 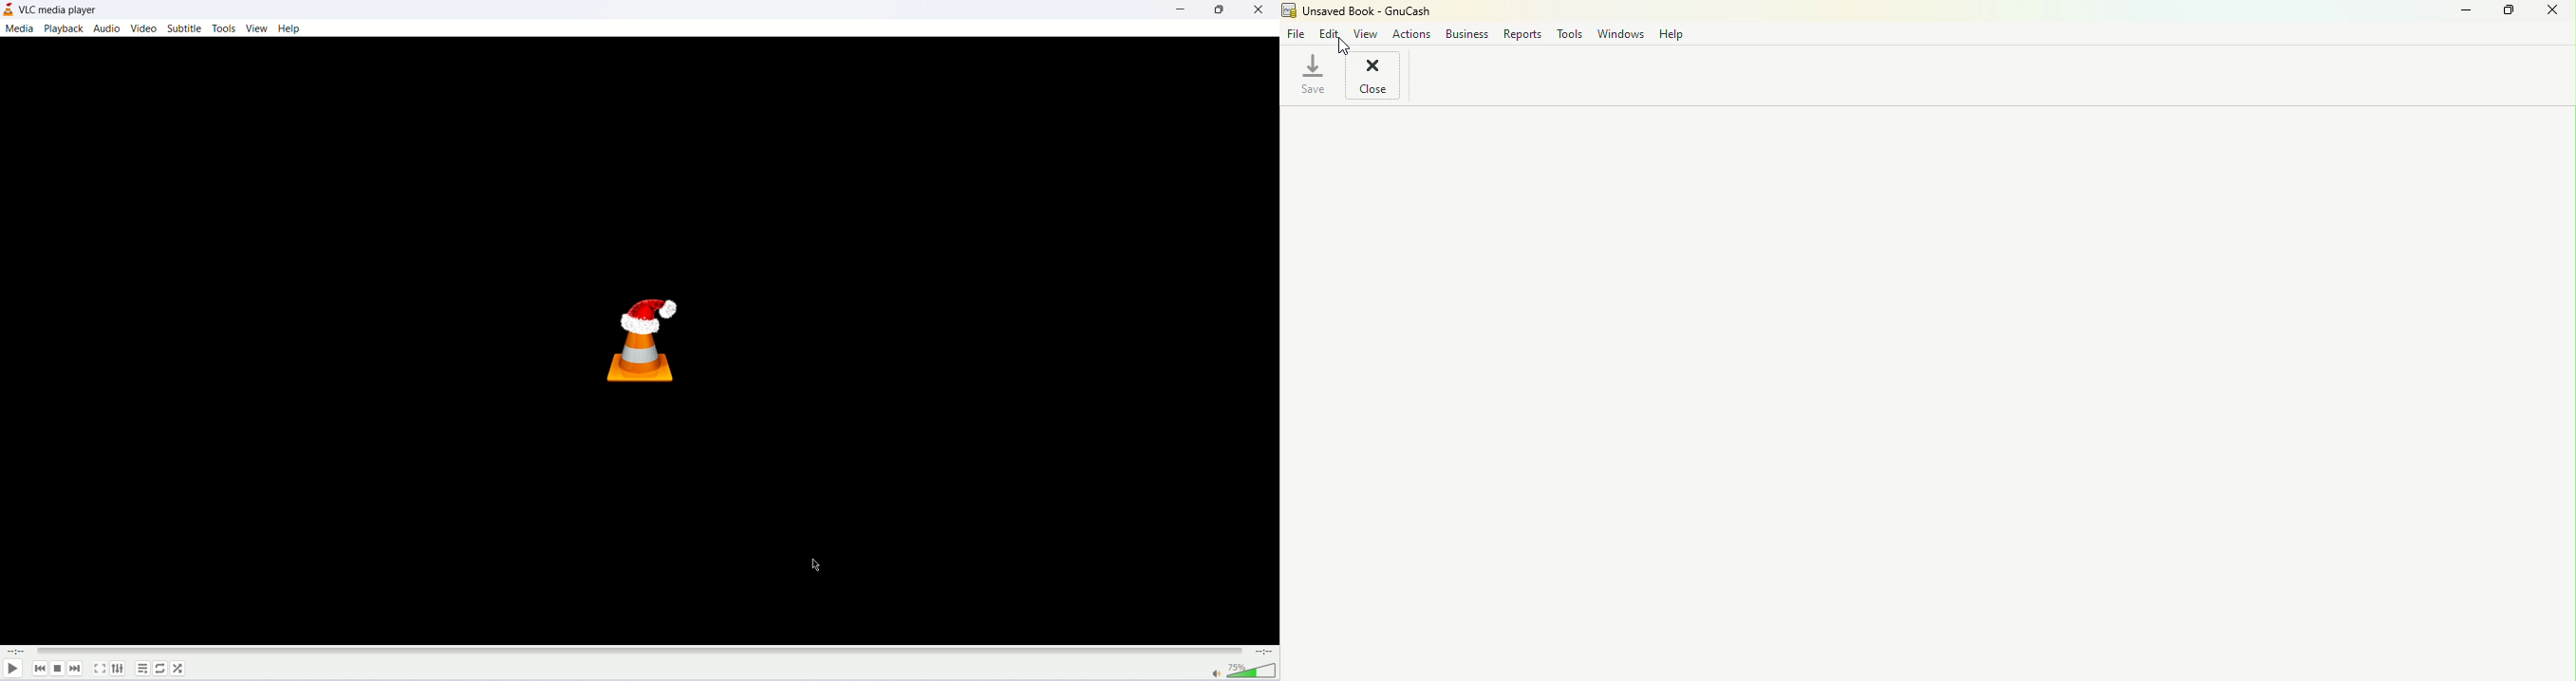 What do you see at coordinates (121, 669) in the screenshot?
I see `extended settings` at bounding box center [121, 669].